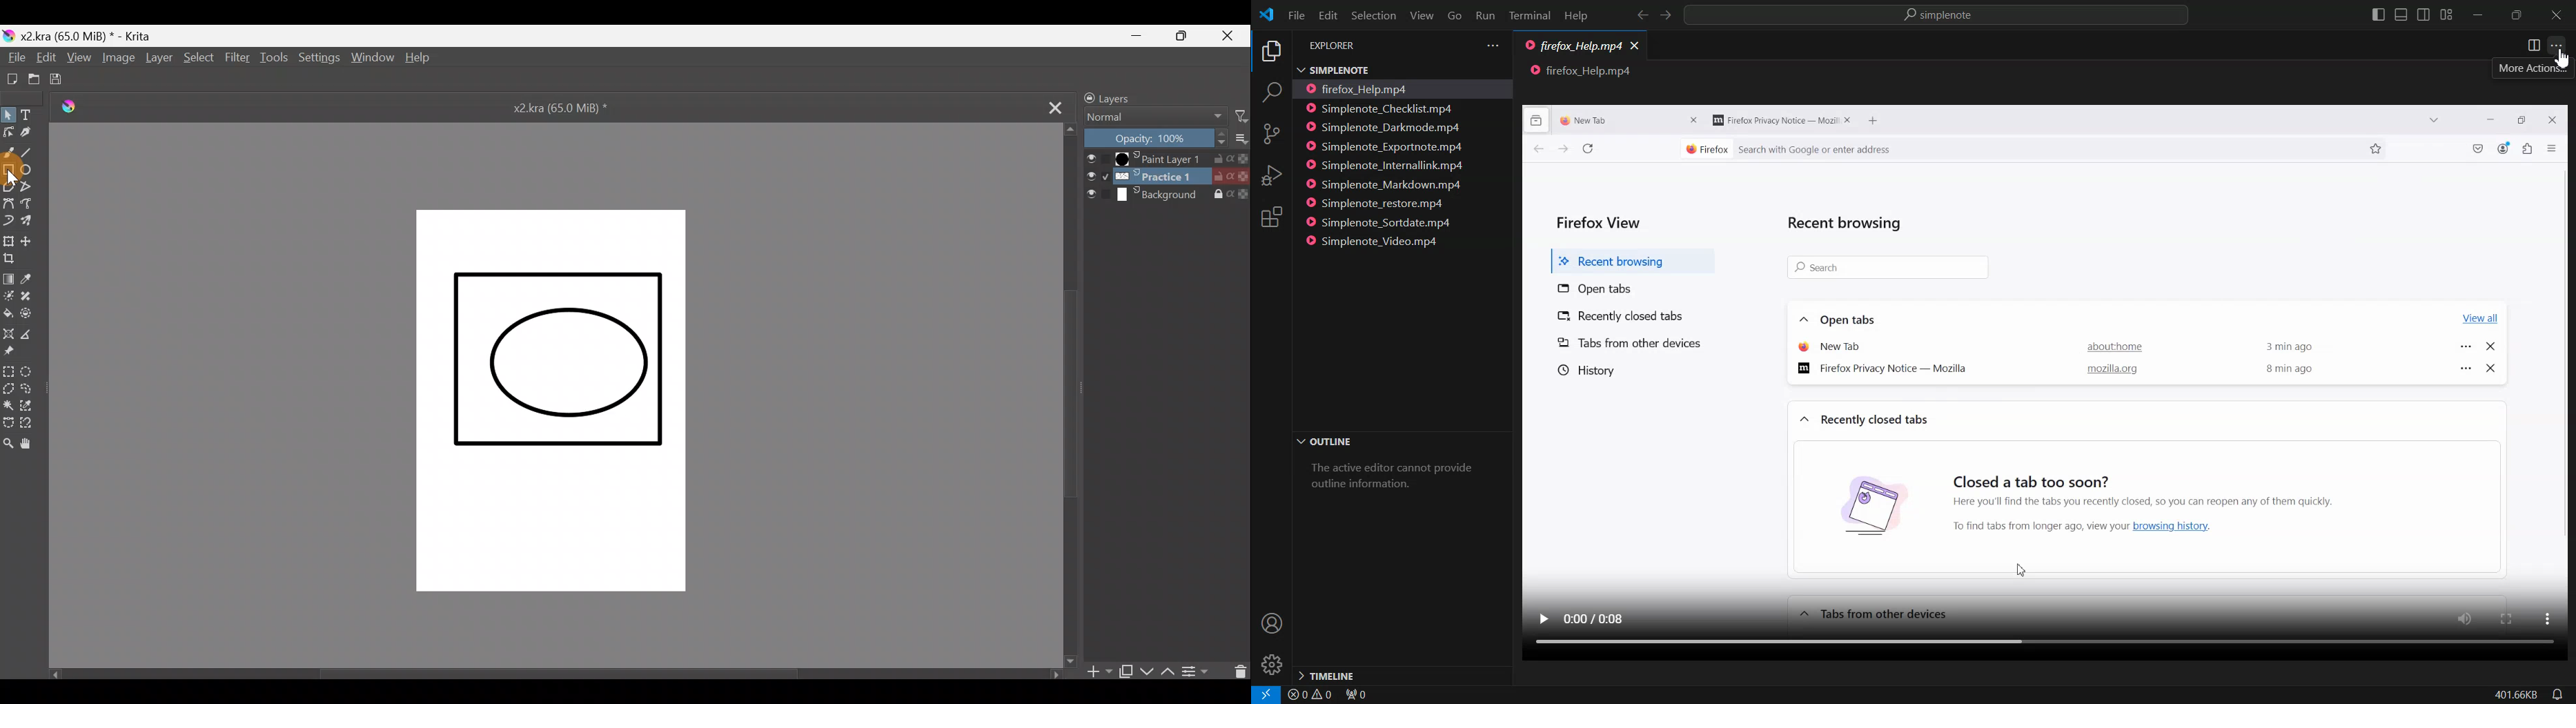 This screenshot has width=2576, height=728. What do you see at coordinates (2545, 620) in the screenshot?
I see `more option` at bounding box center [2545, 620].